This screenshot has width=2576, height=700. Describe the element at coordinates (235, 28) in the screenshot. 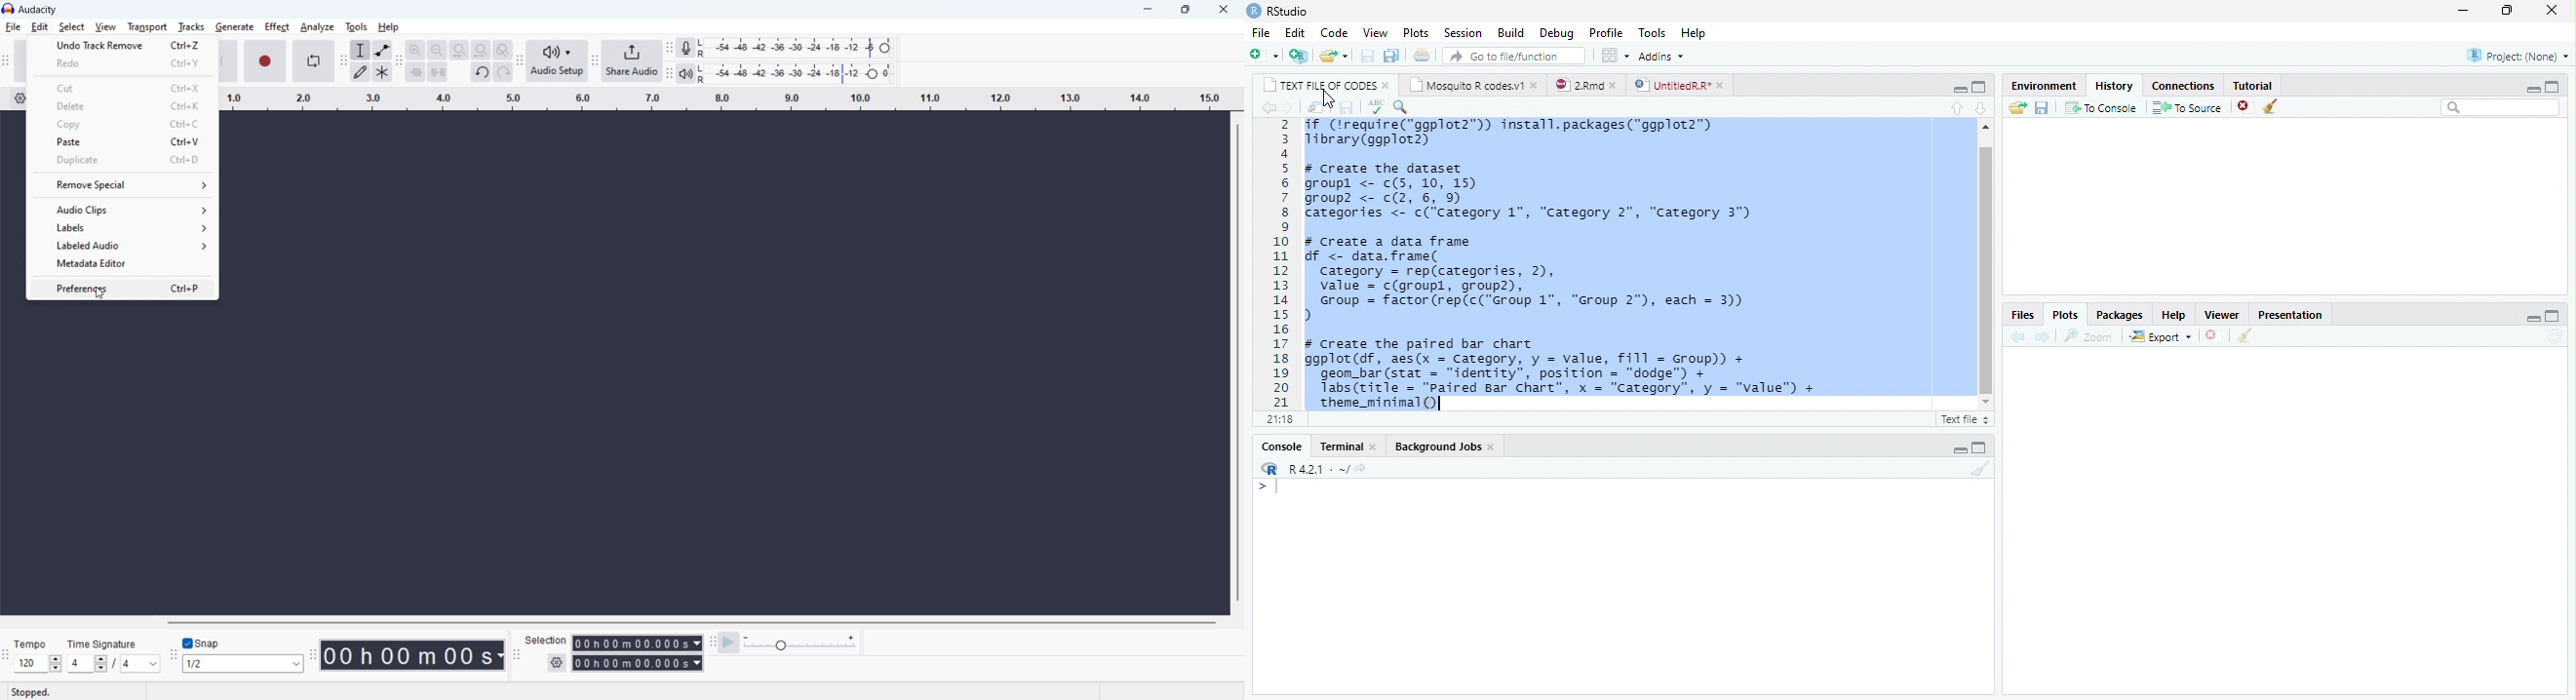

I see `generate` at that location.